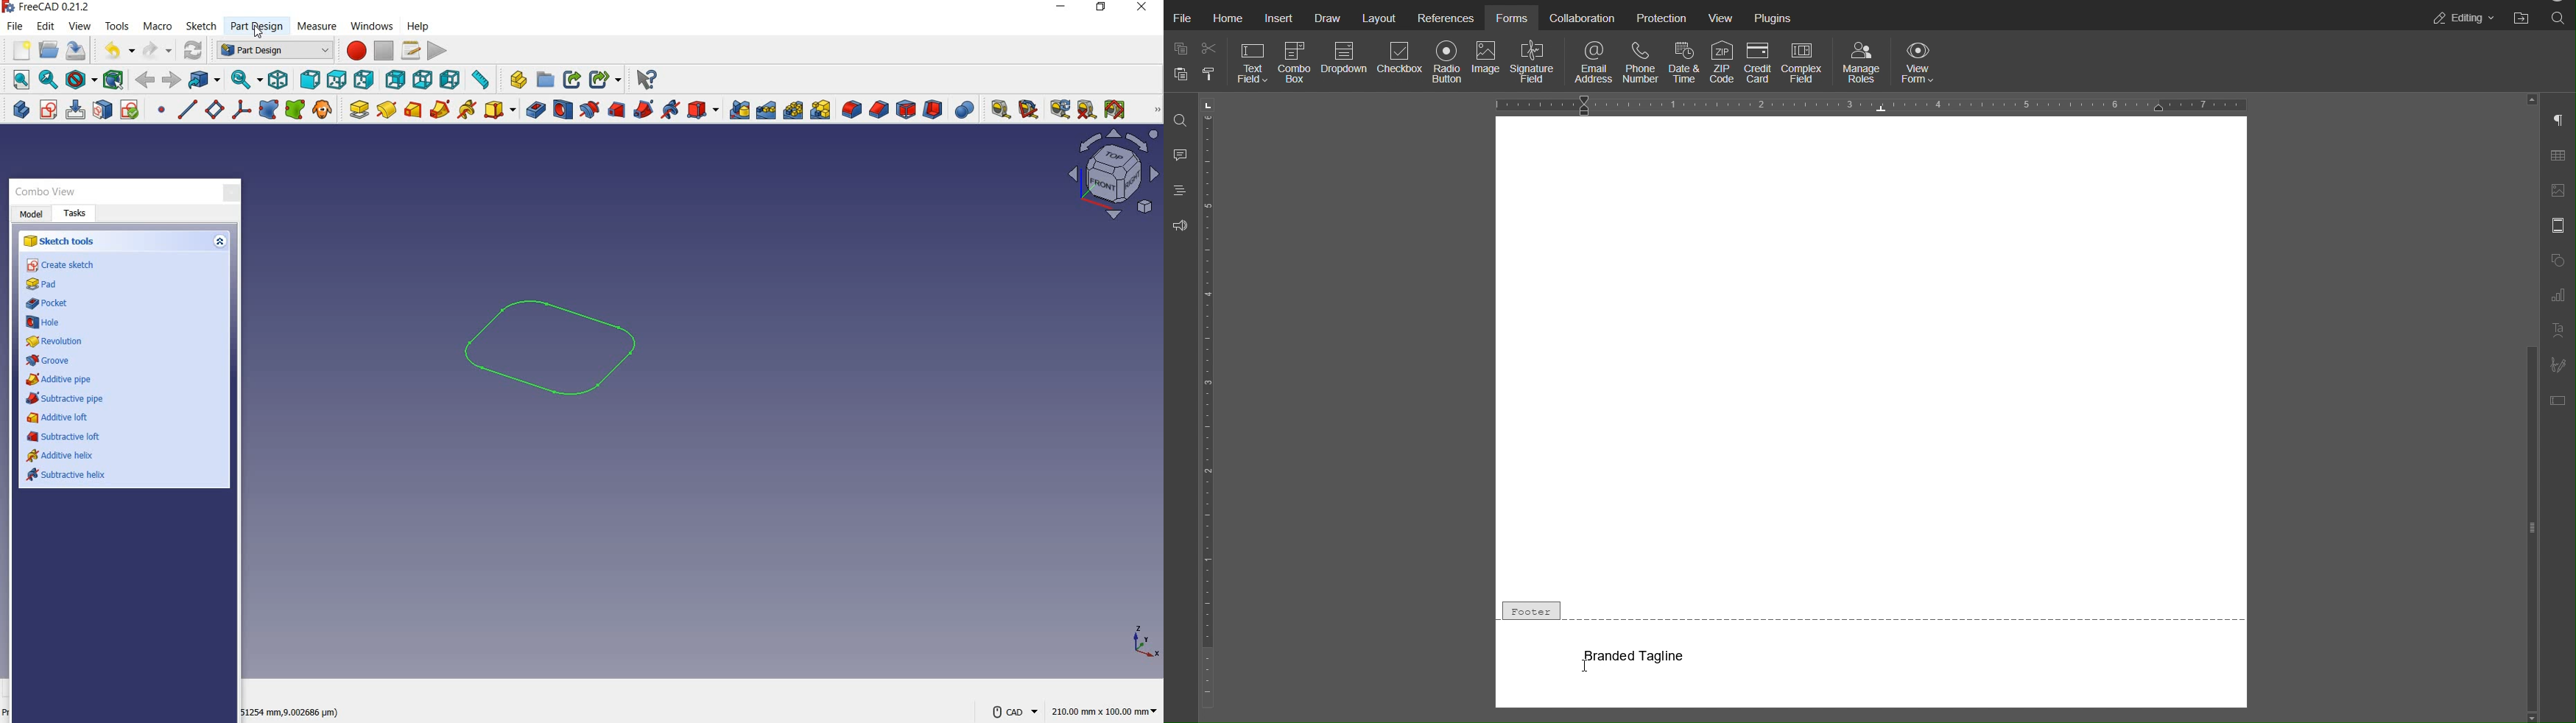 Image resolution: width=2576 pixels, height=728 pixels. What do you see at coordinates (119, 28) in the screenshot?
I see `tools` at bounding box center [119, 28].